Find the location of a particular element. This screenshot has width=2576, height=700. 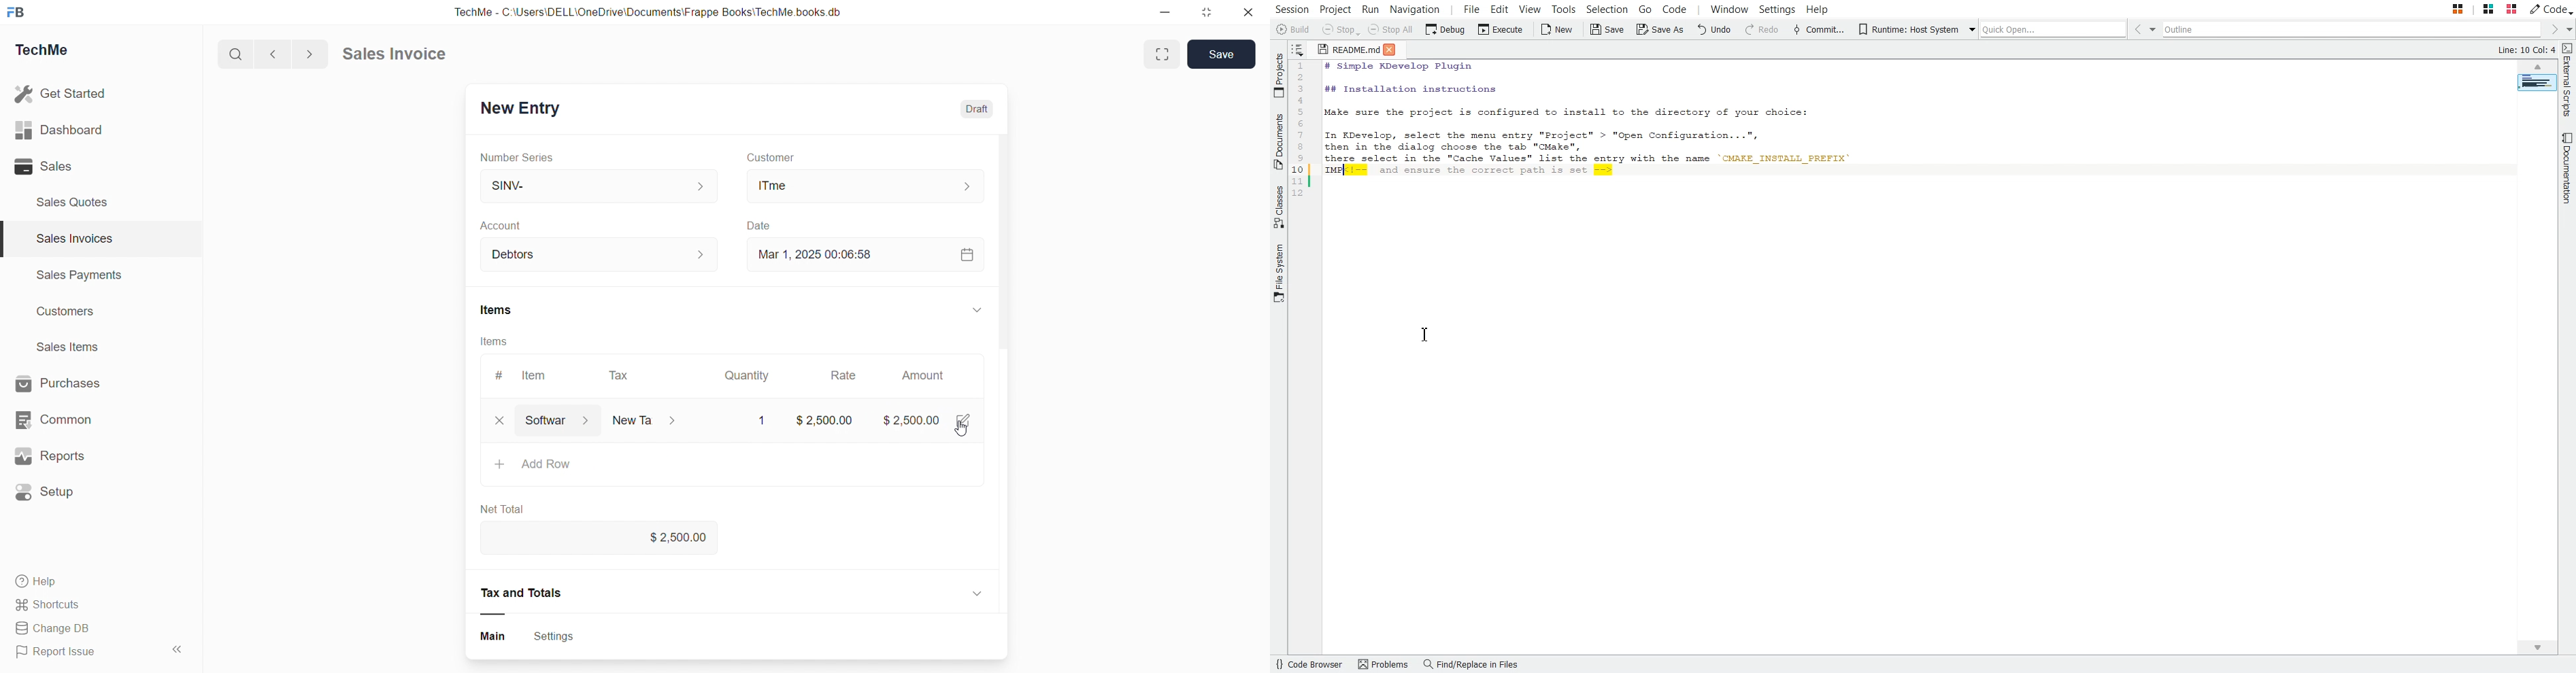

SINV- is located at coordinates (583, 185).